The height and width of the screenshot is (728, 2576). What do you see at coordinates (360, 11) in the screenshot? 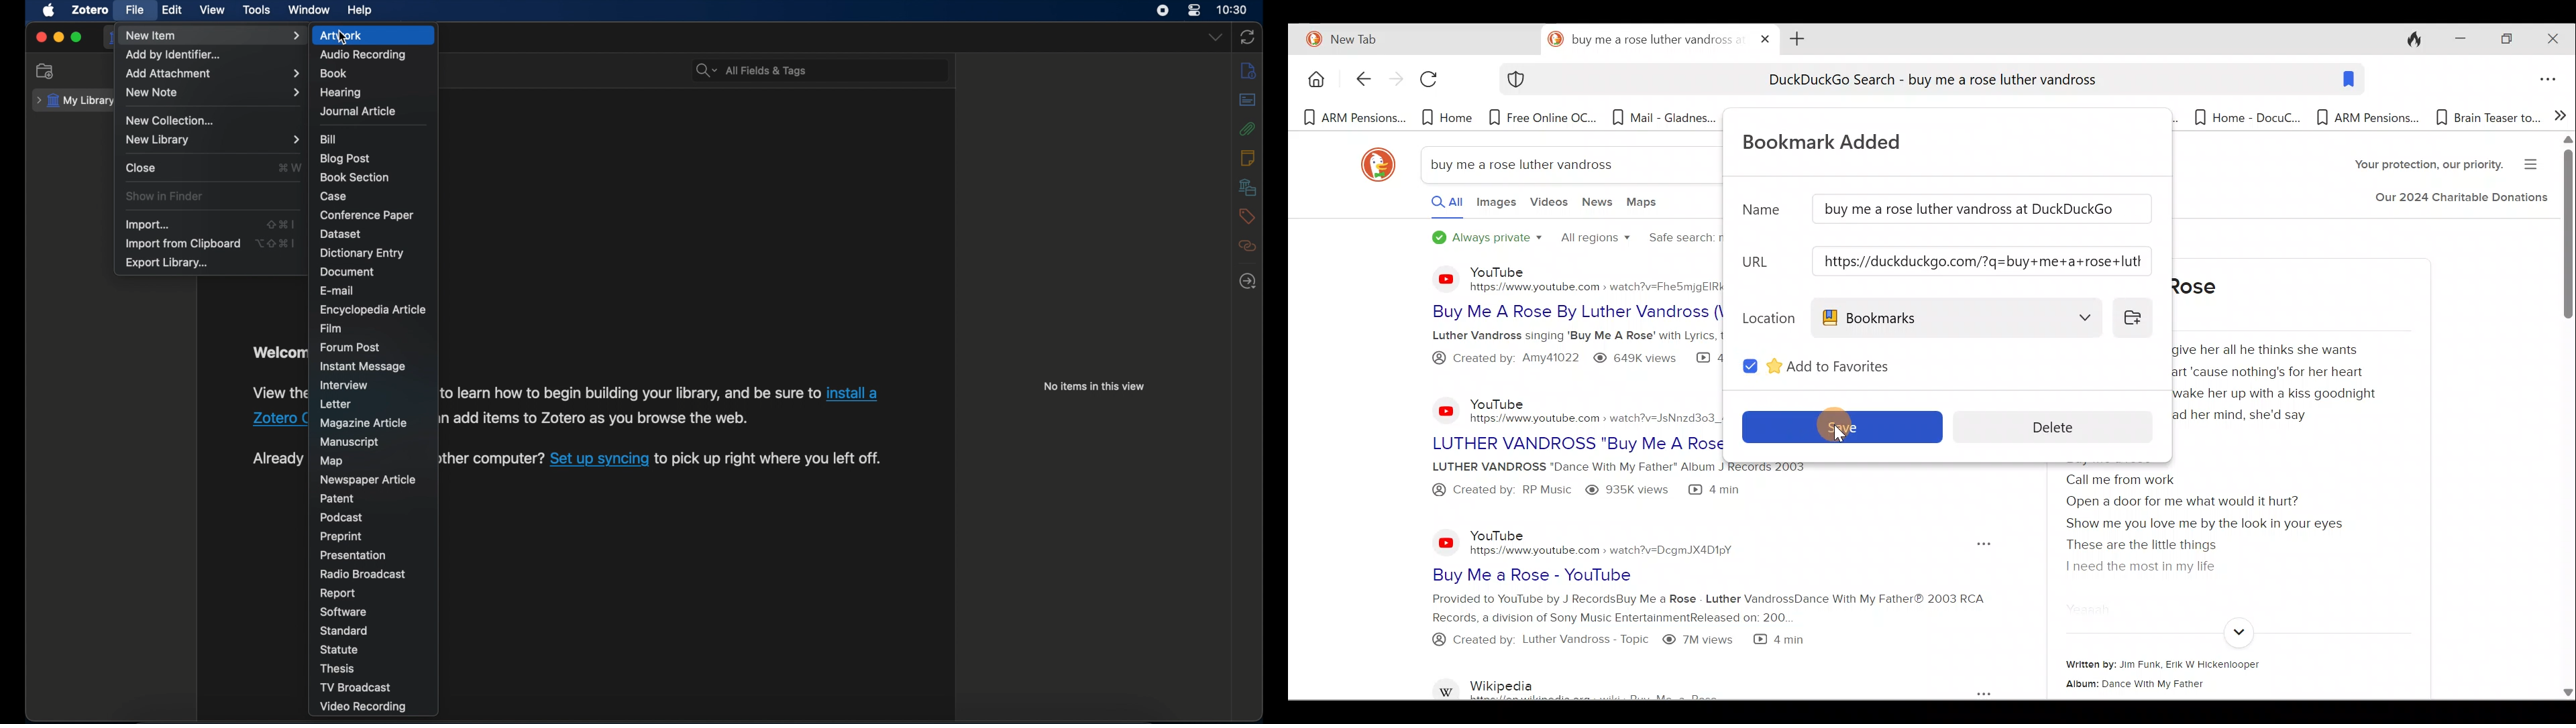
I see `help` at bounding box center [360, 11].